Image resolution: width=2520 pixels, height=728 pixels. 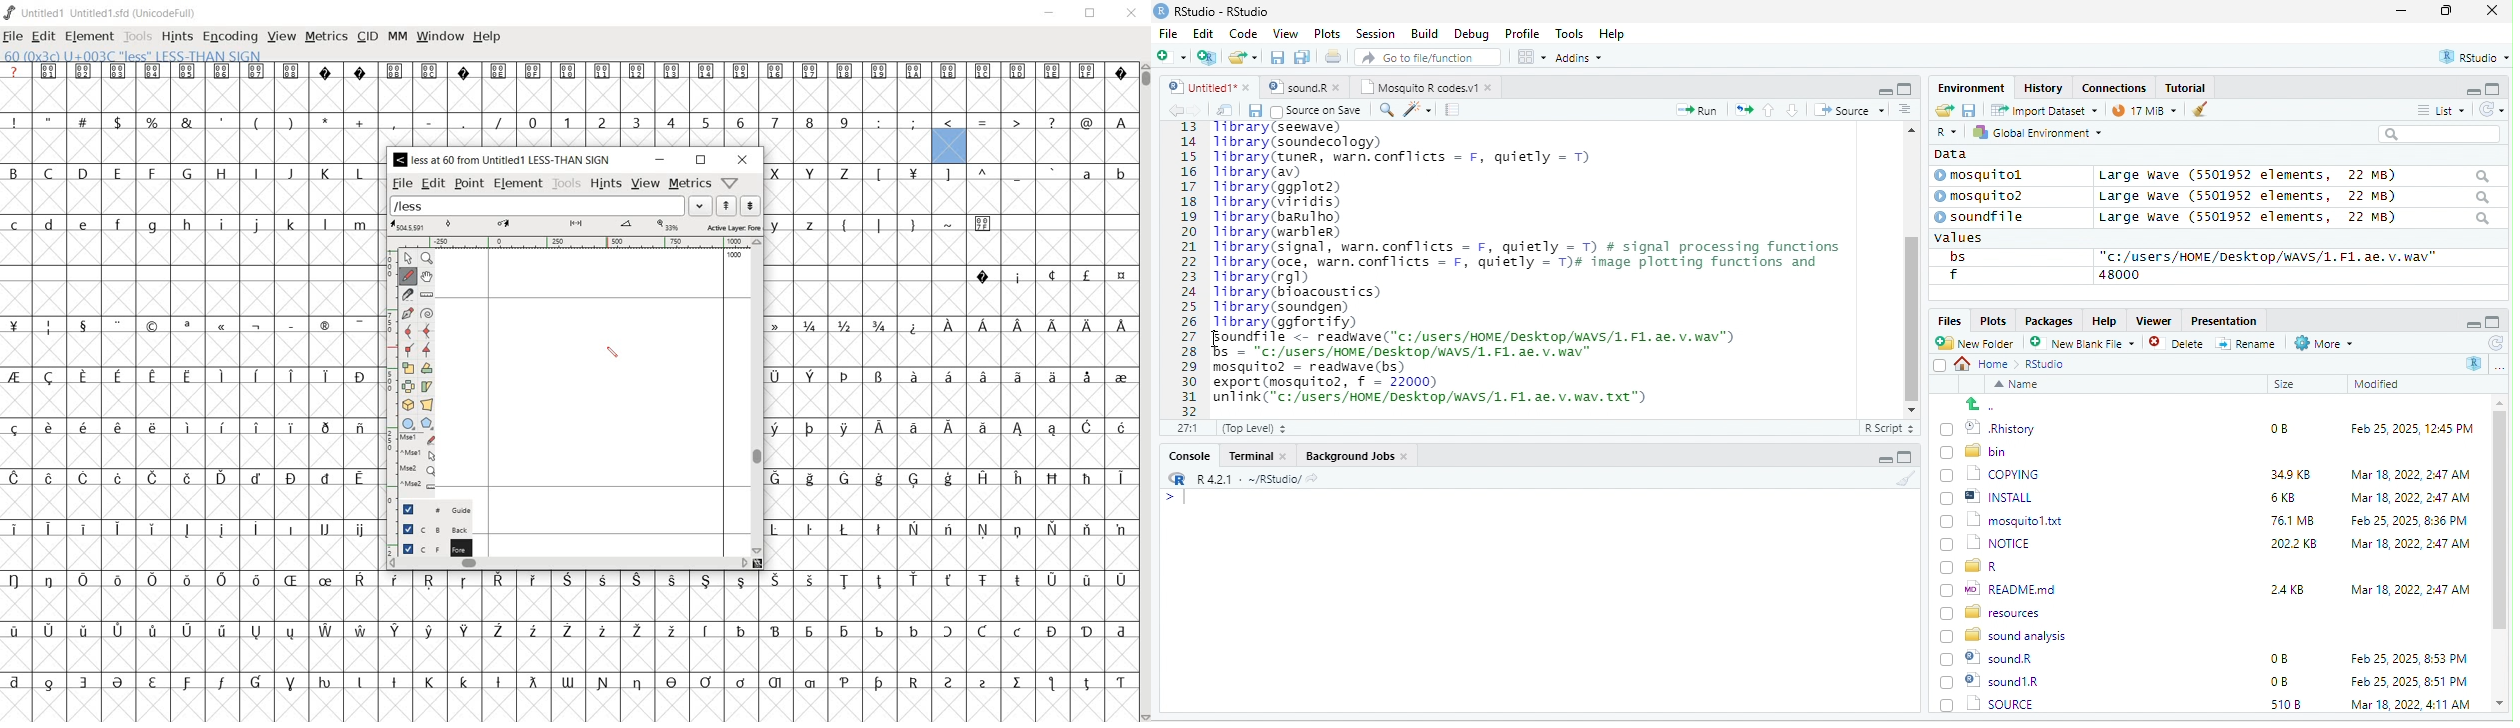 What do you see at coordinates (1993, 660) in the screenshot?
I see `© sound1R` at bounding box center [1993, 660].